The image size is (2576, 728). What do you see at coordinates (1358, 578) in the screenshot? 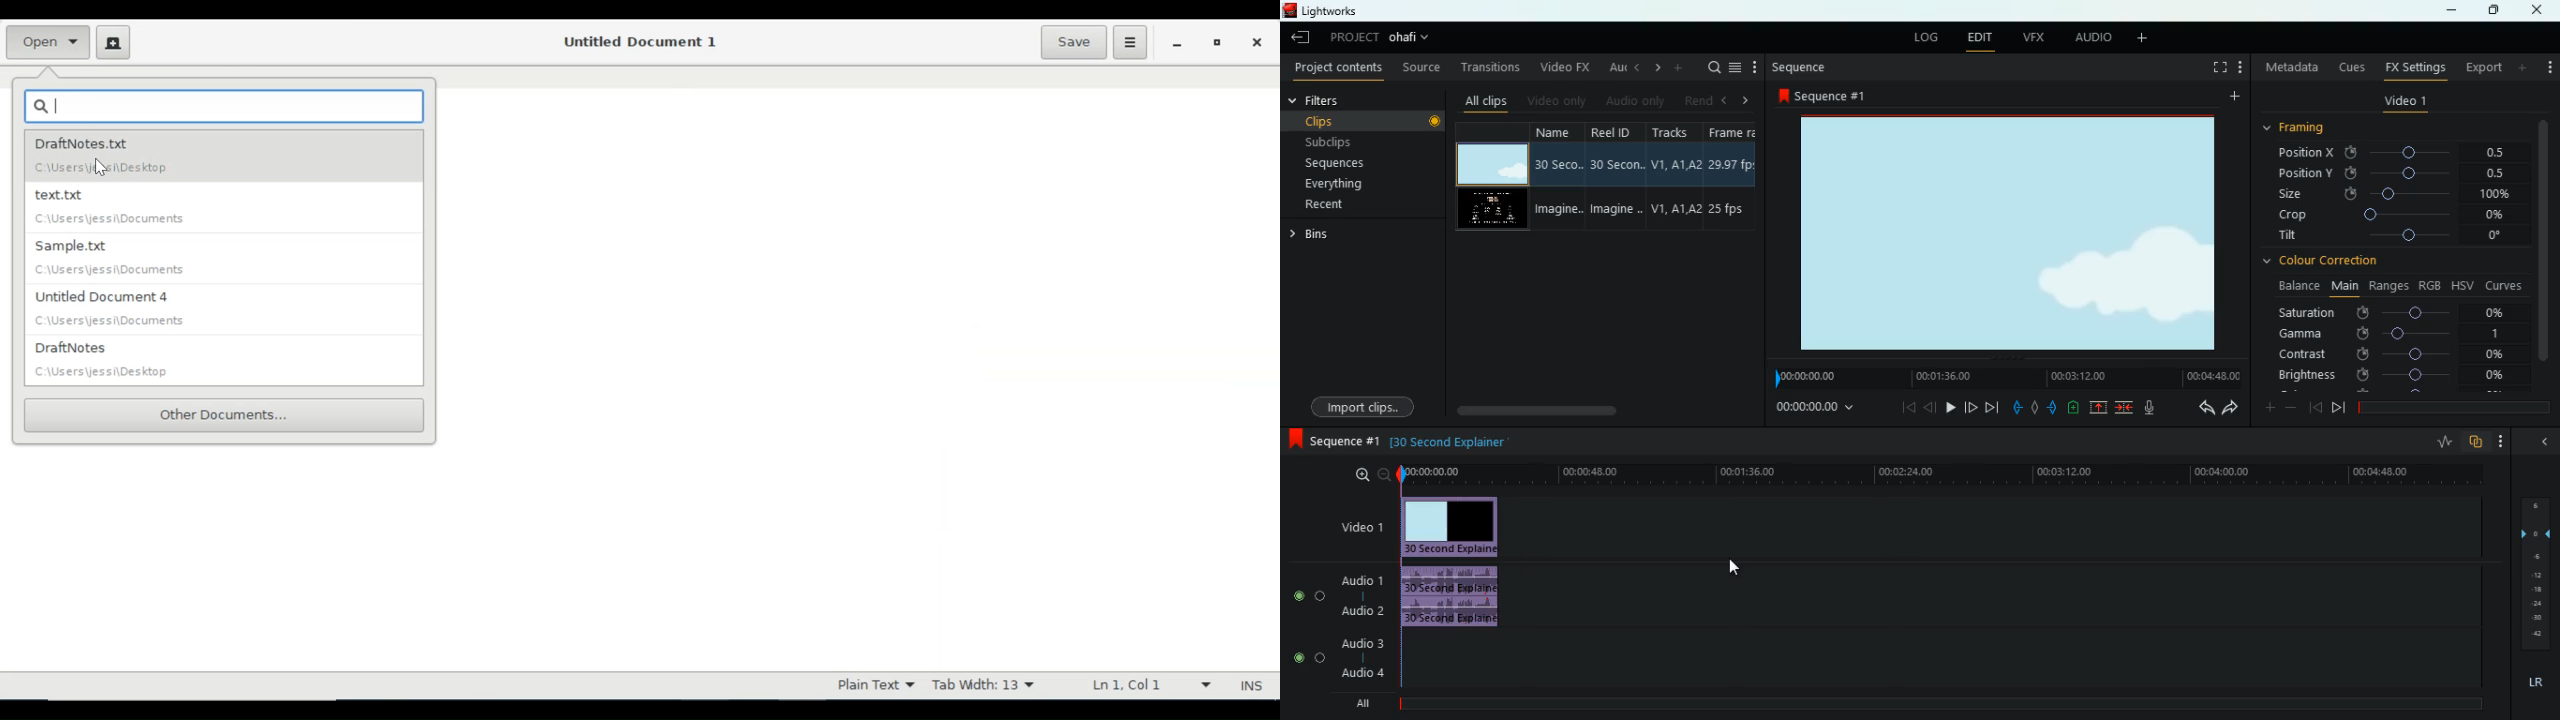
I see `audio 1` at bounding box center [1358, 578].